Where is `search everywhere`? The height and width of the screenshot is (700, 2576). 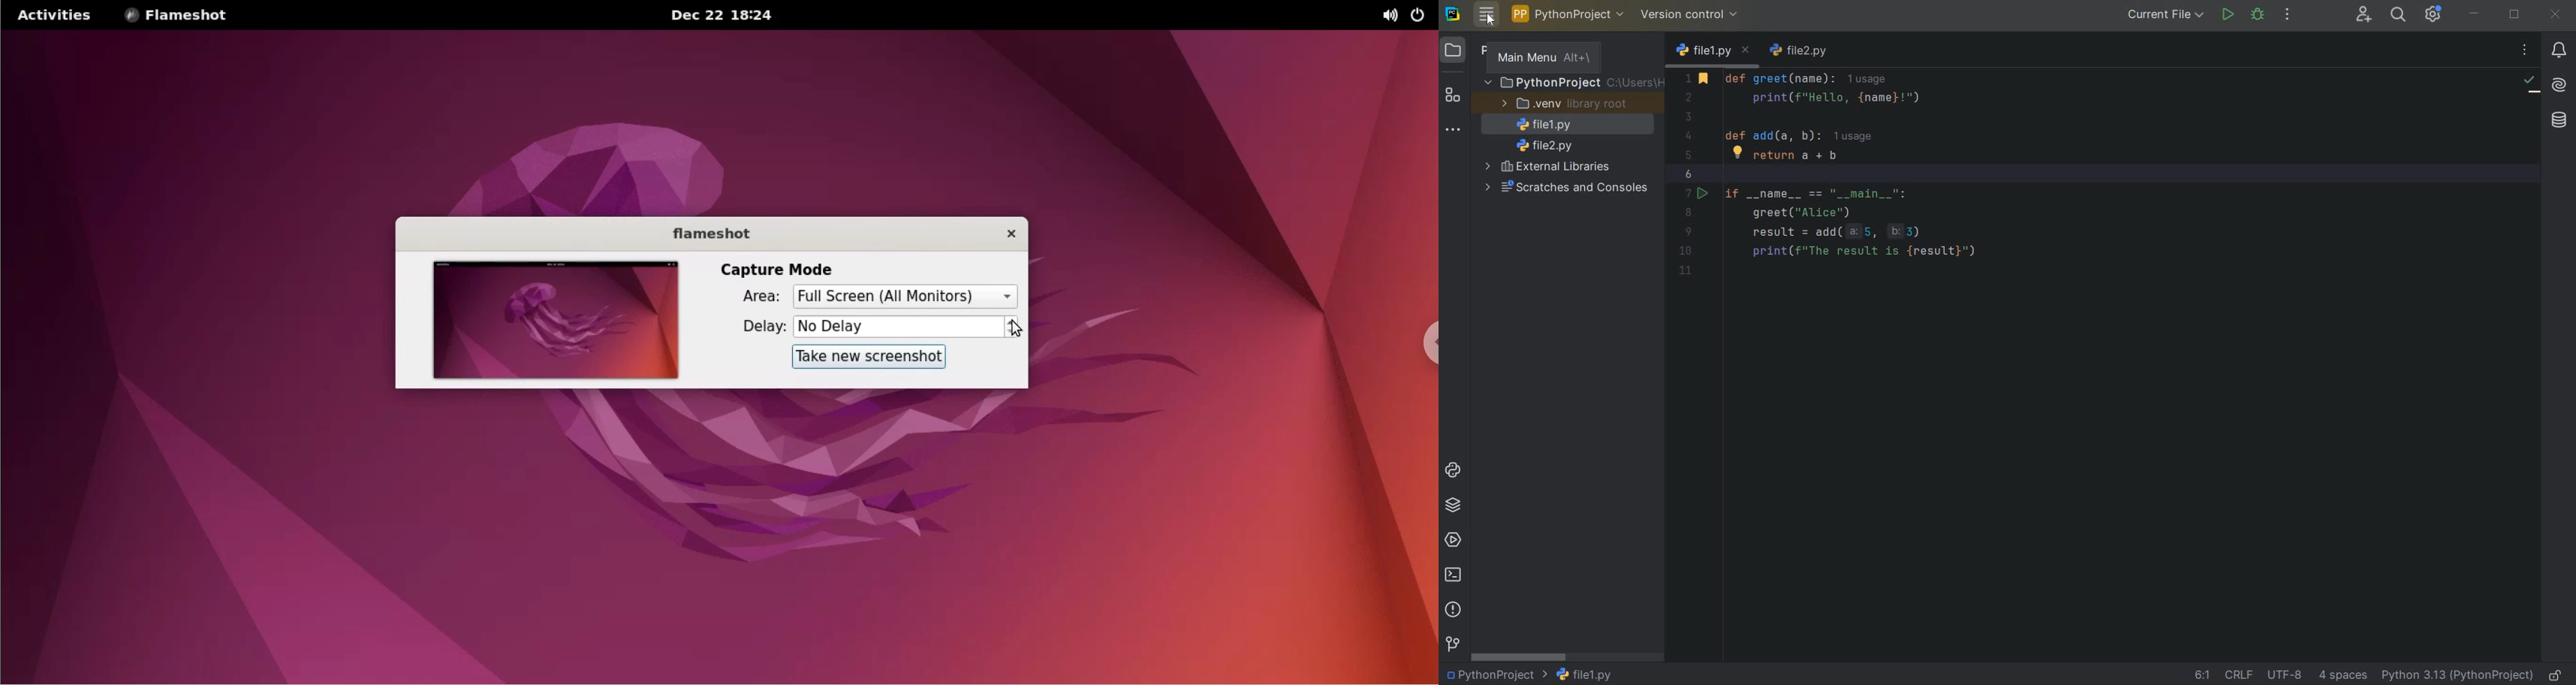
search everywhere is located at coordinates (2399, 14).